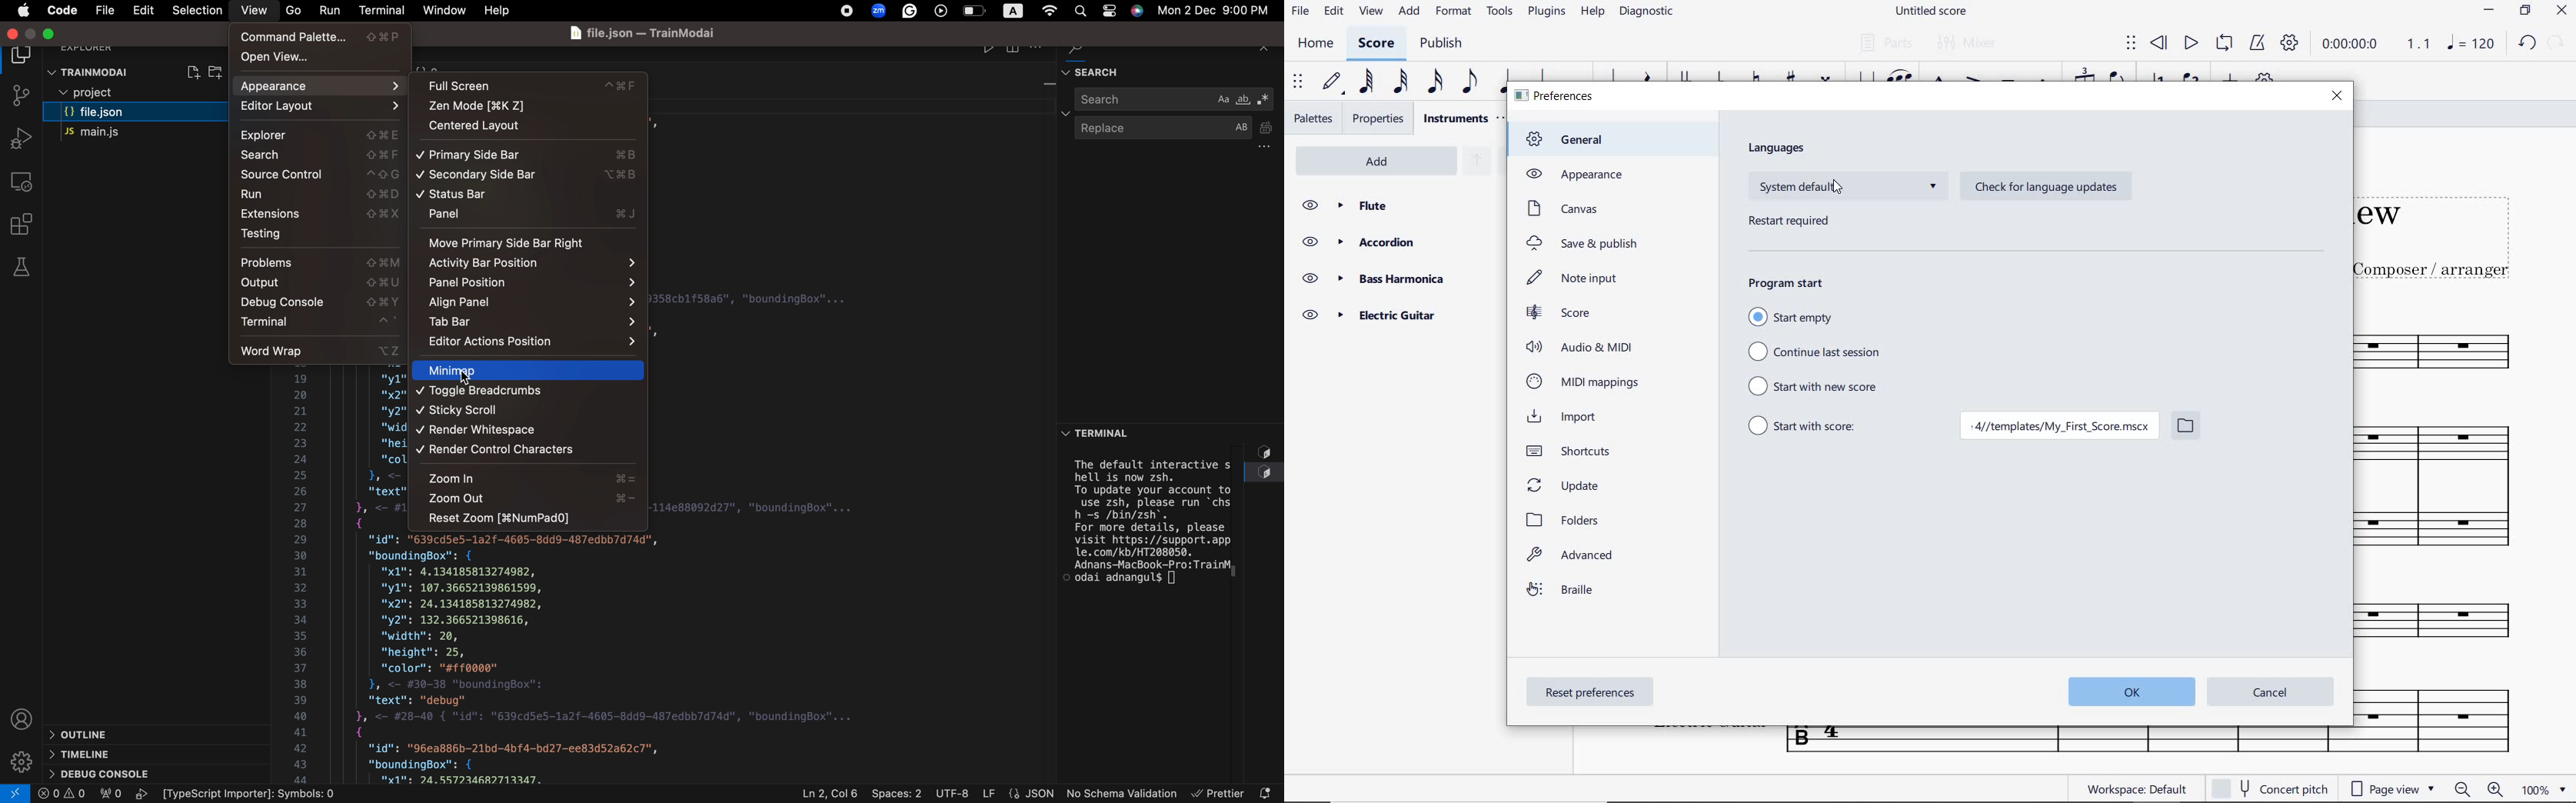 Image resolution: width=2576 pixels, height=812 pixels. Describe the element at coordinates (1368, 15) in the screenshot. I see `view` at that location.